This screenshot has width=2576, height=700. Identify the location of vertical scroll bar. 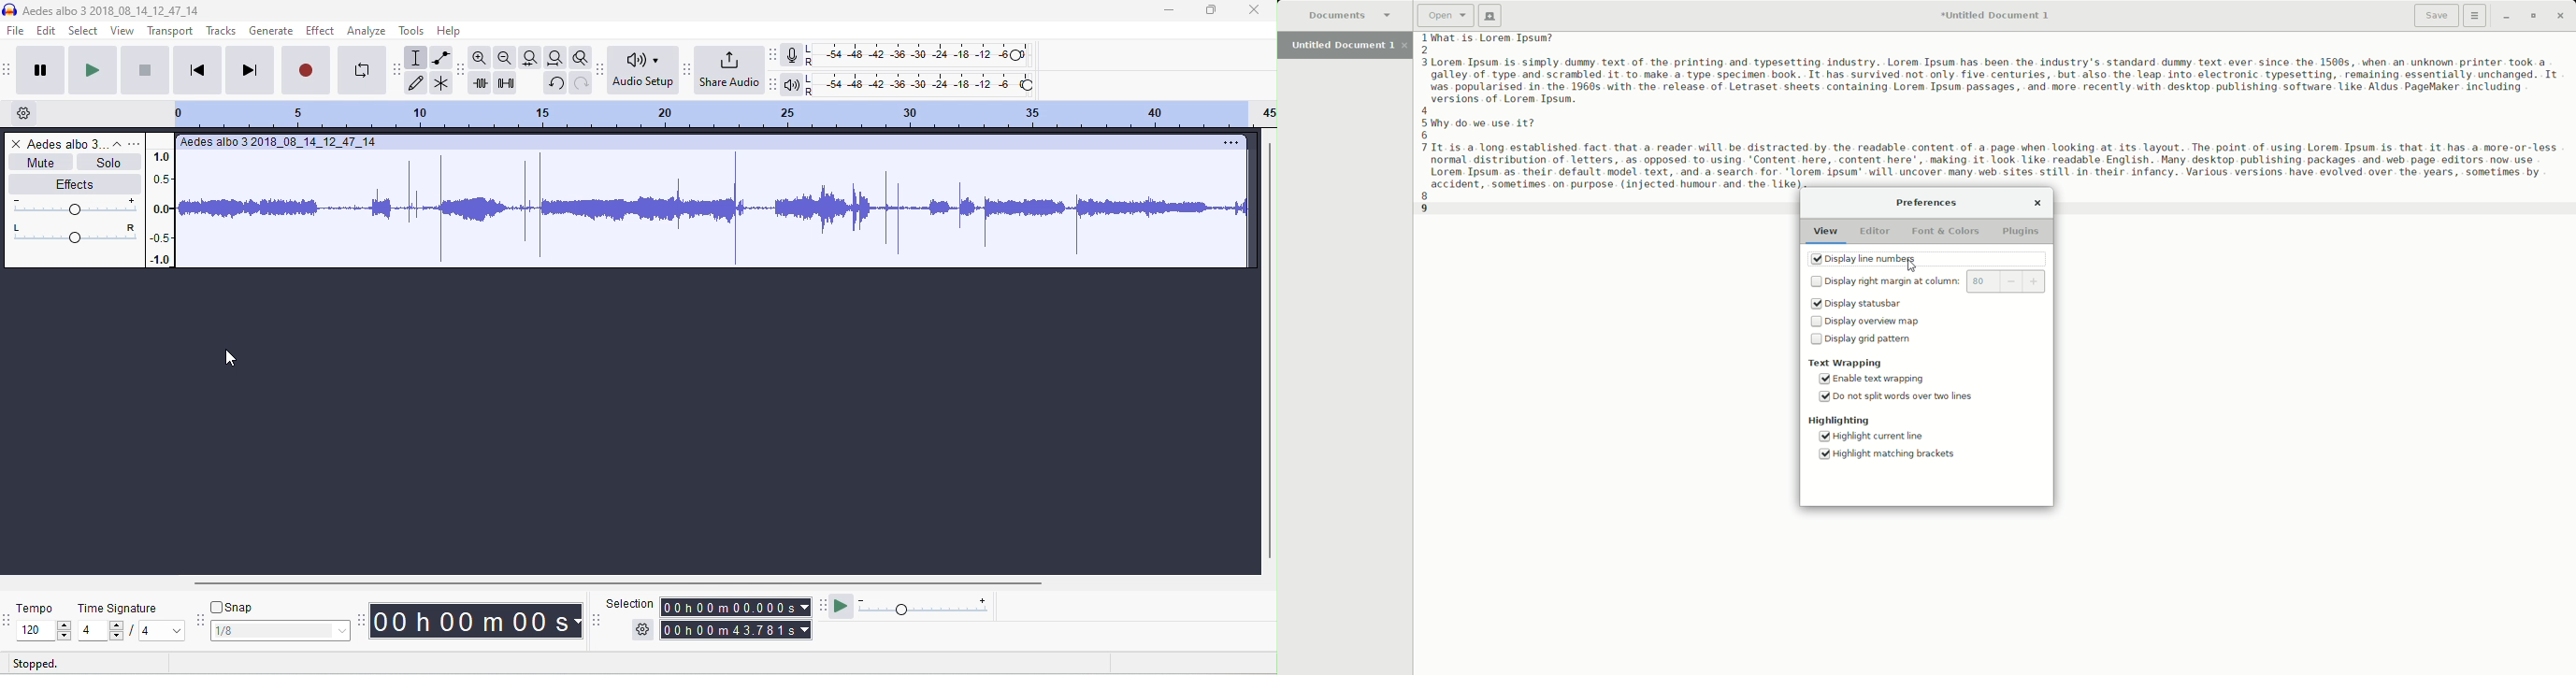
(1267, 348).